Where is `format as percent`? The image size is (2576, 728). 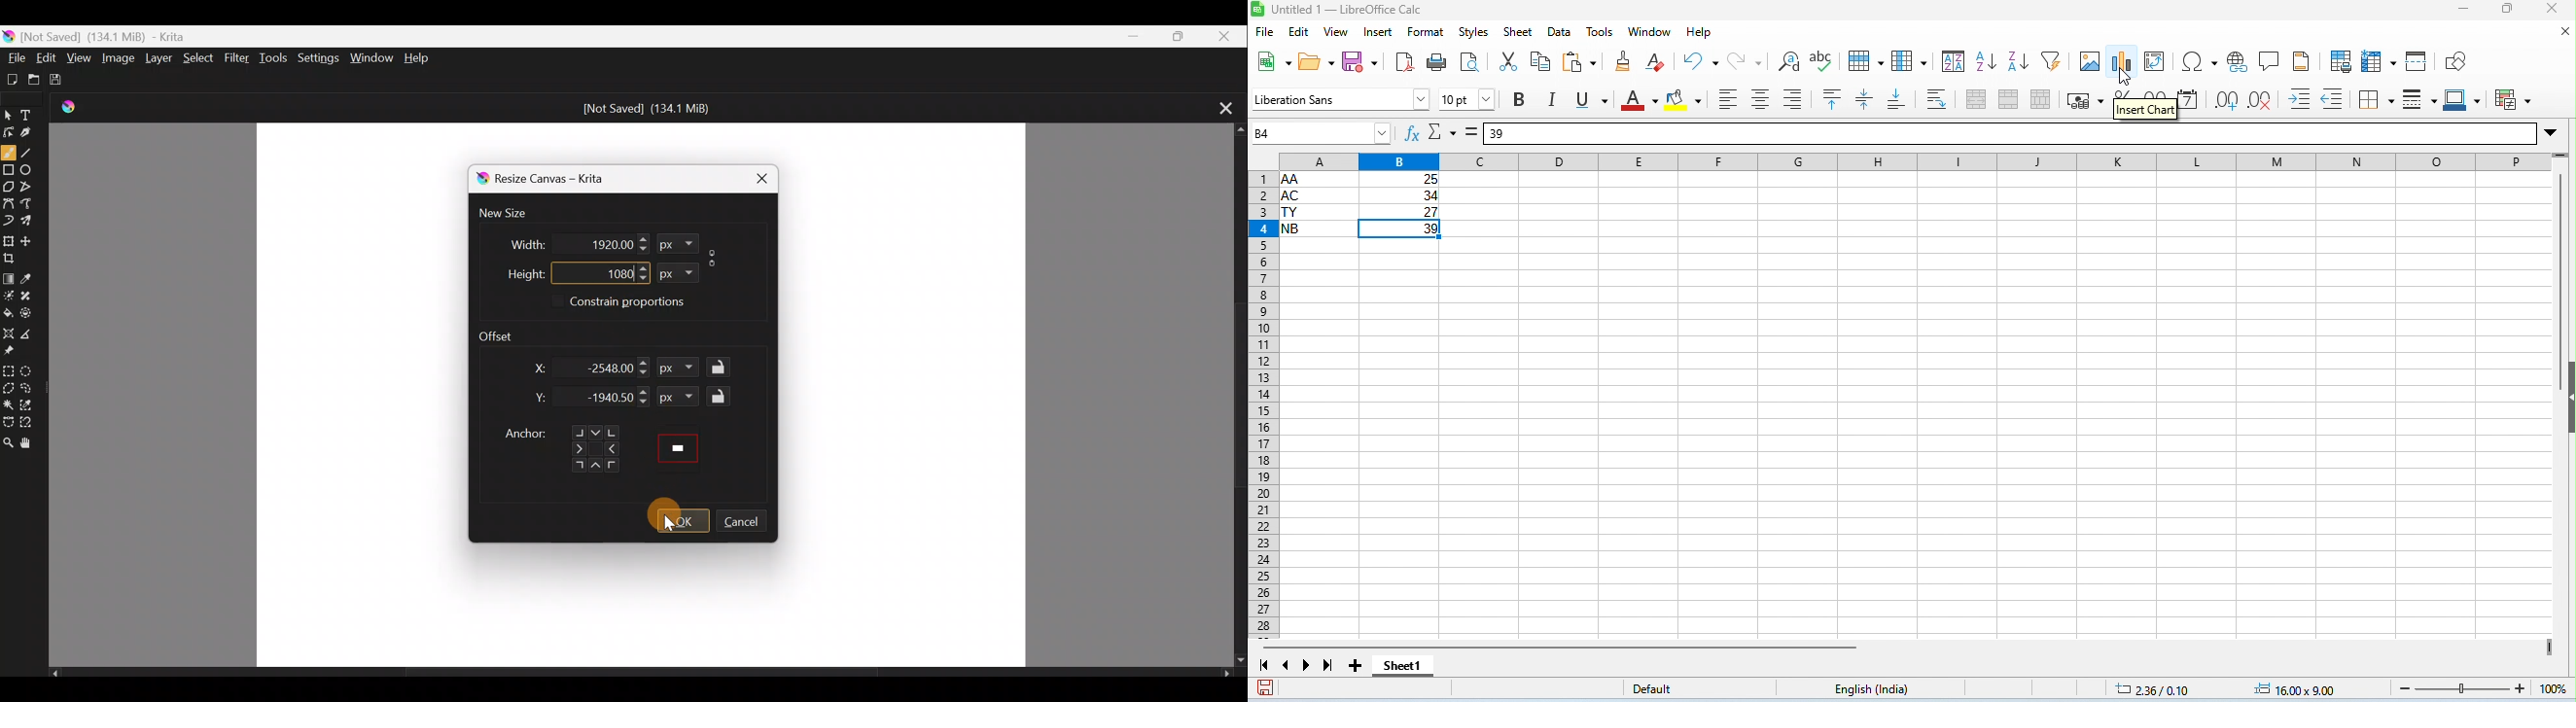
format as percent is located at coordinates (2122, 104).